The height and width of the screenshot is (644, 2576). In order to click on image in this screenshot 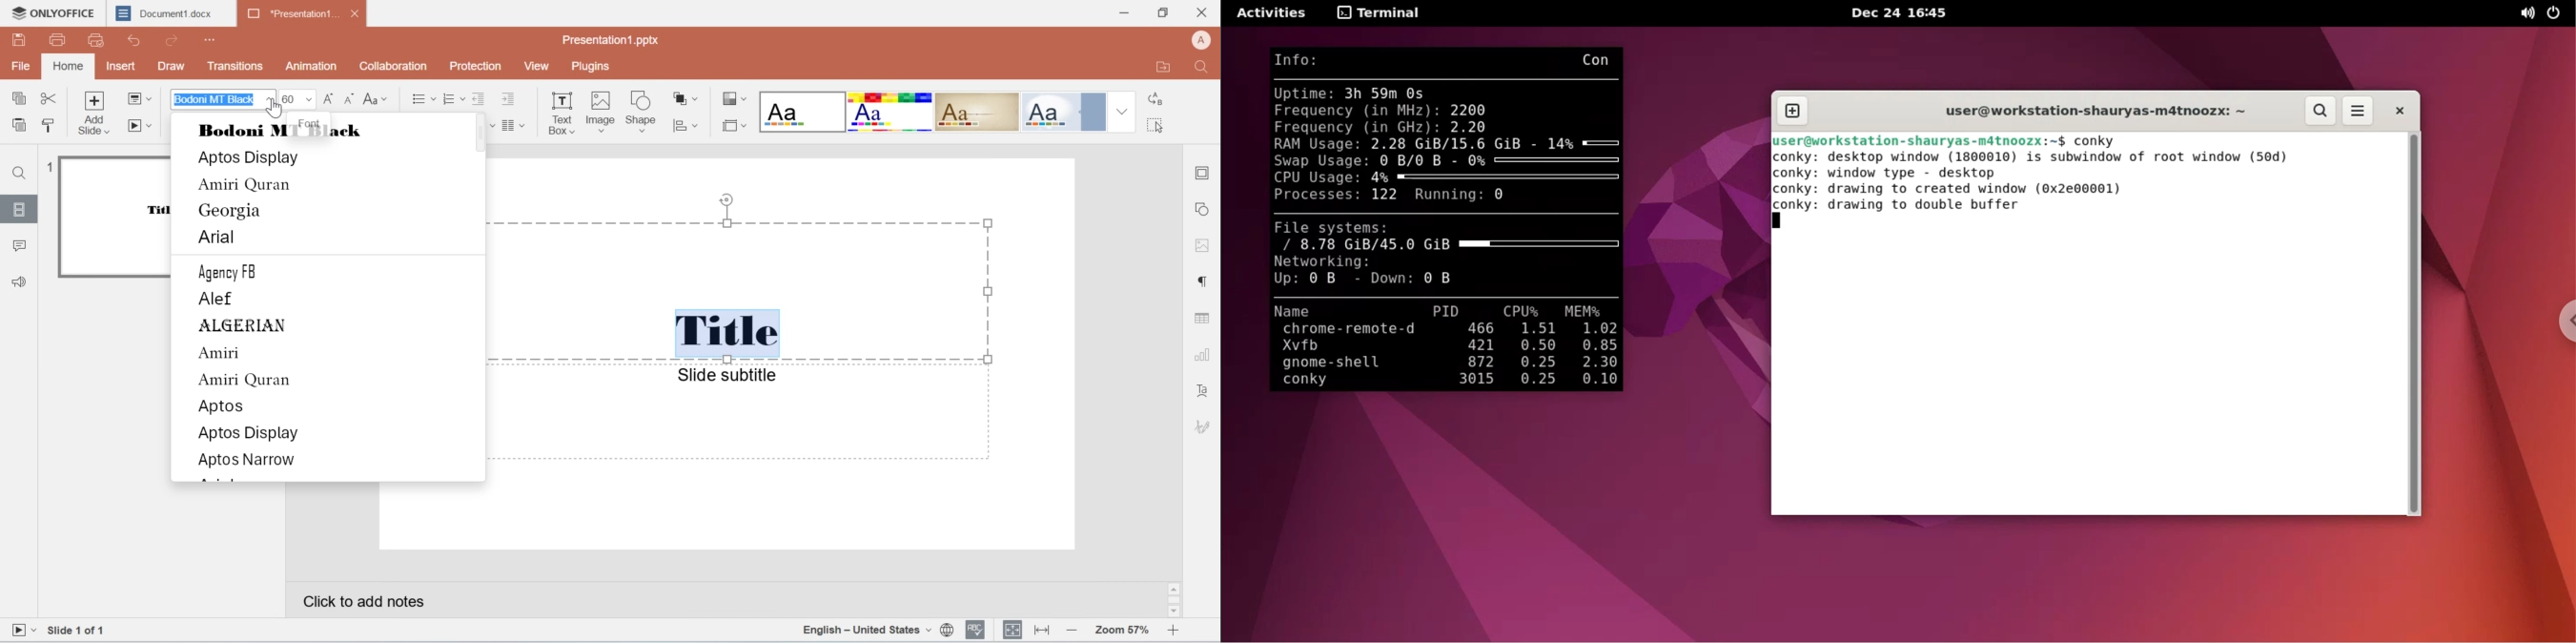, I will do `click(600, 114)`.